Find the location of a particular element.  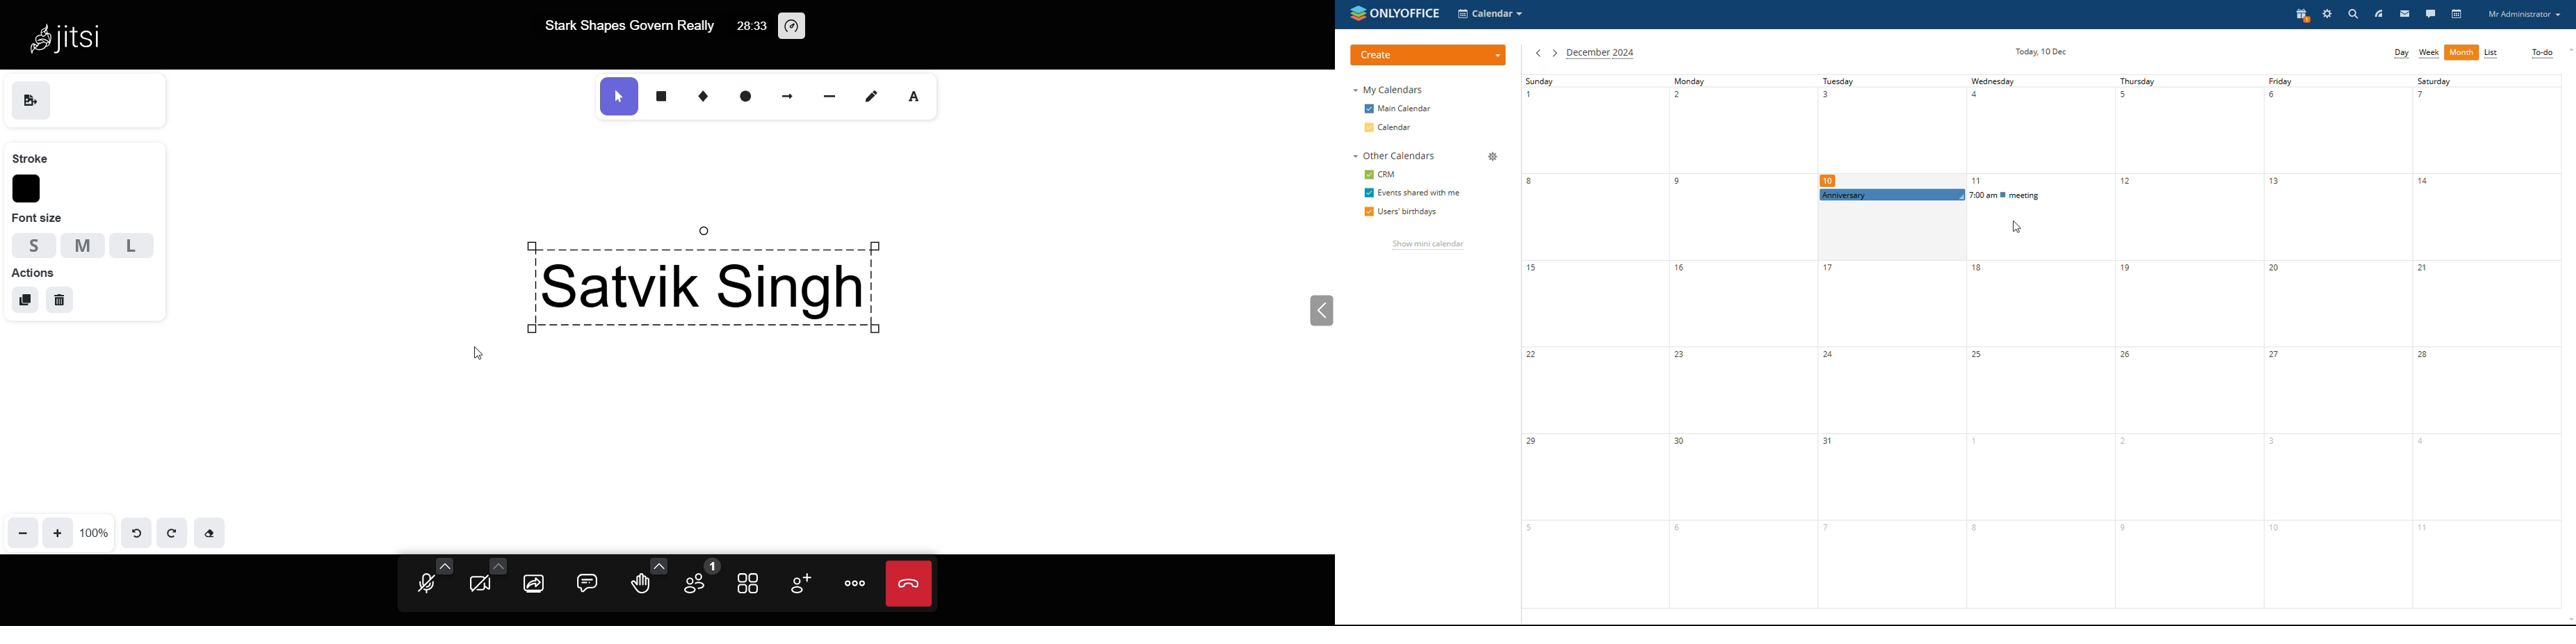

screen share is located at coordinates (535, 585).